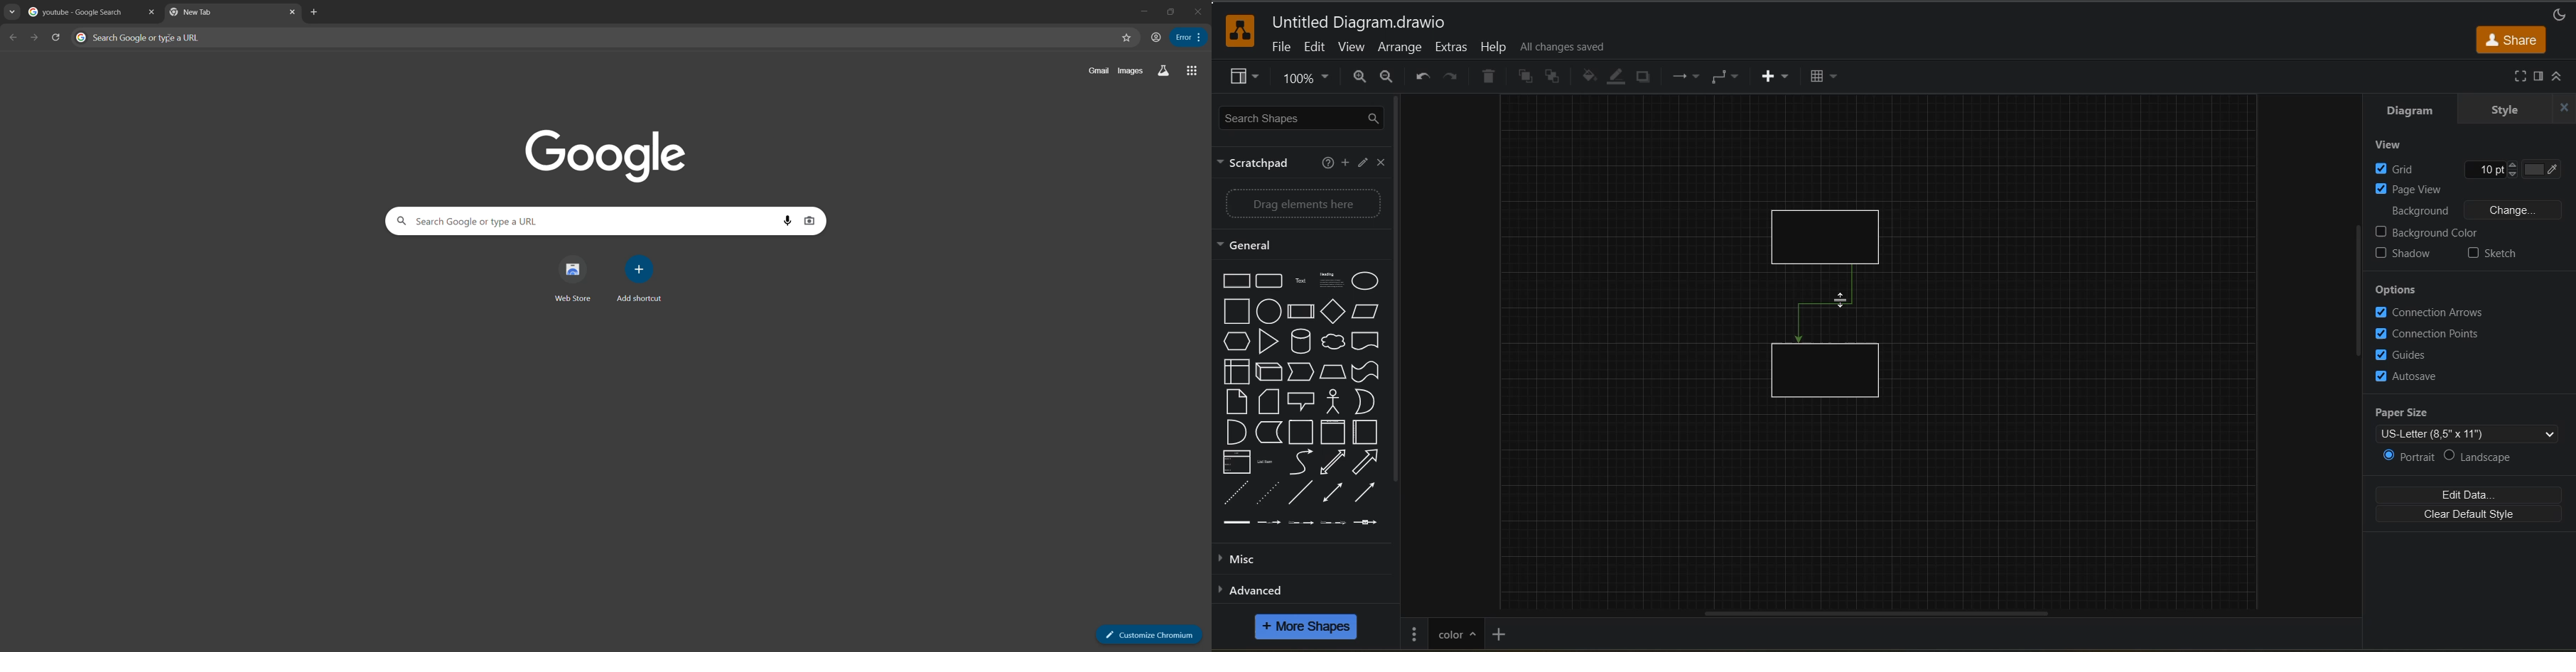 The width and height of the screenshot is (2576, 672). Describe the element at coordinates (1258, 165) in the screenshot. I see `scratchpad` at that location.